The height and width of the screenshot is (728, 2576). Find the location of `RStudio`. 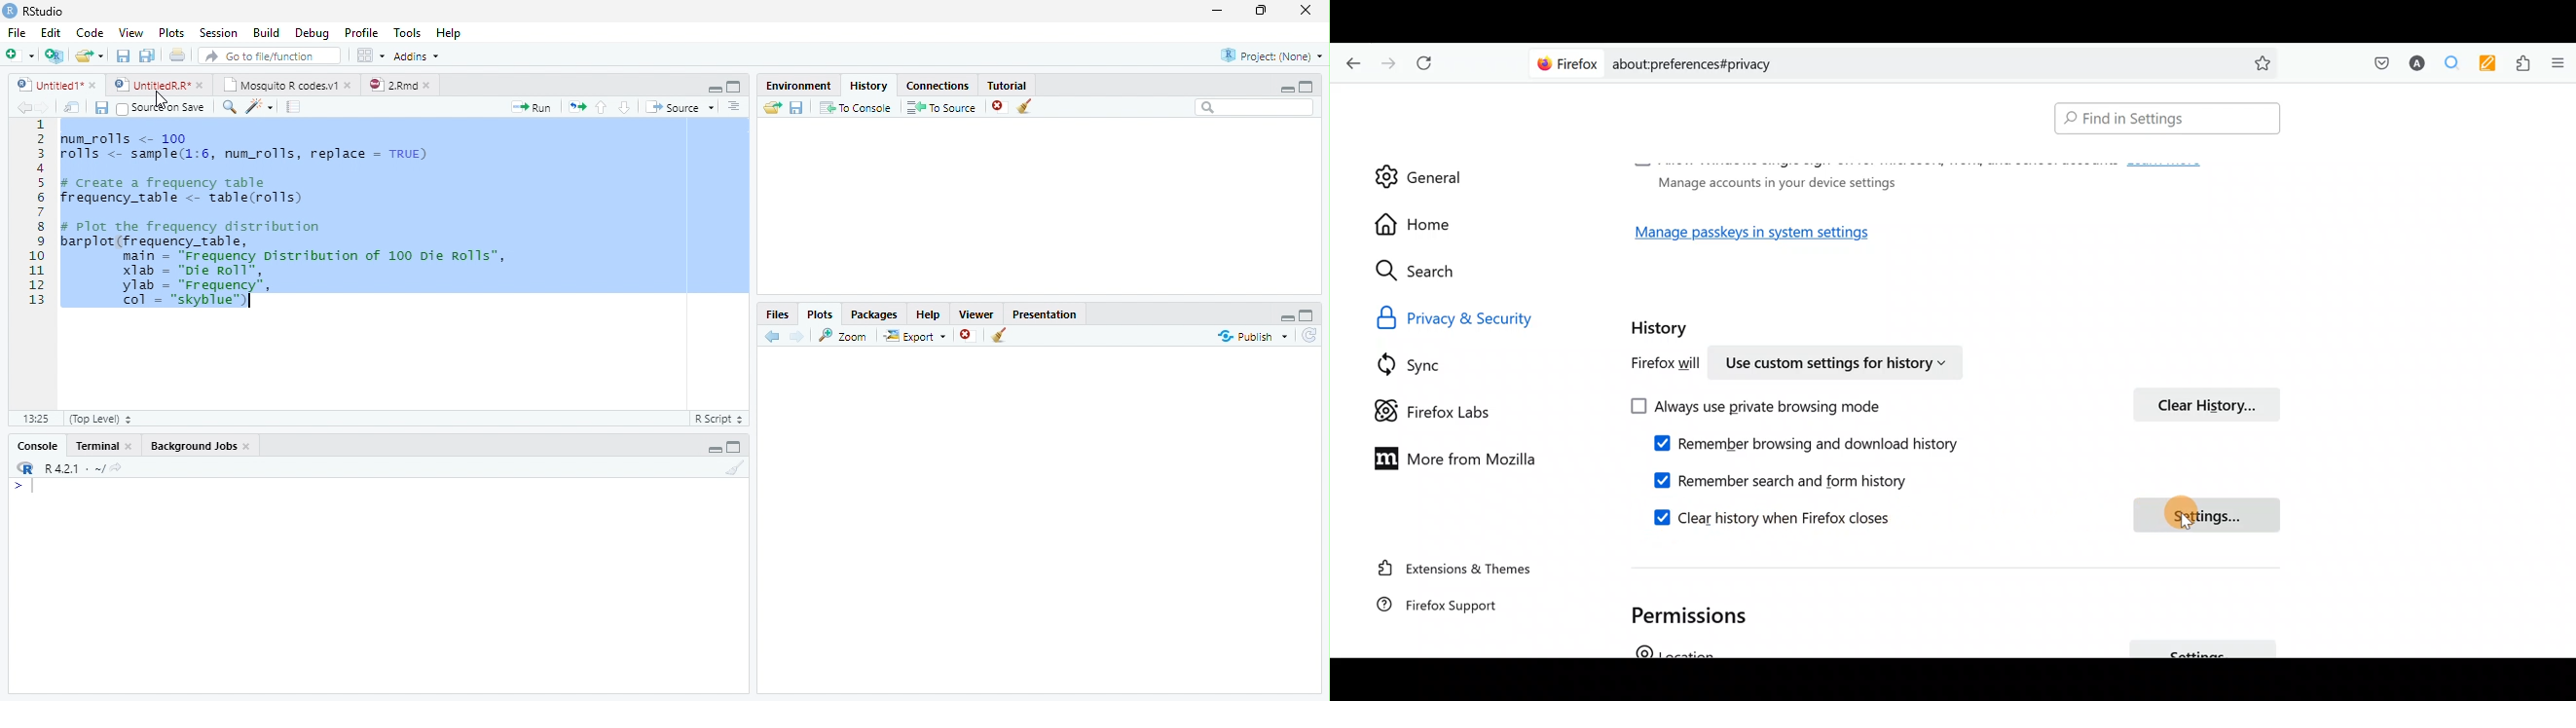

RStudio is located at coordinates (34, 11).